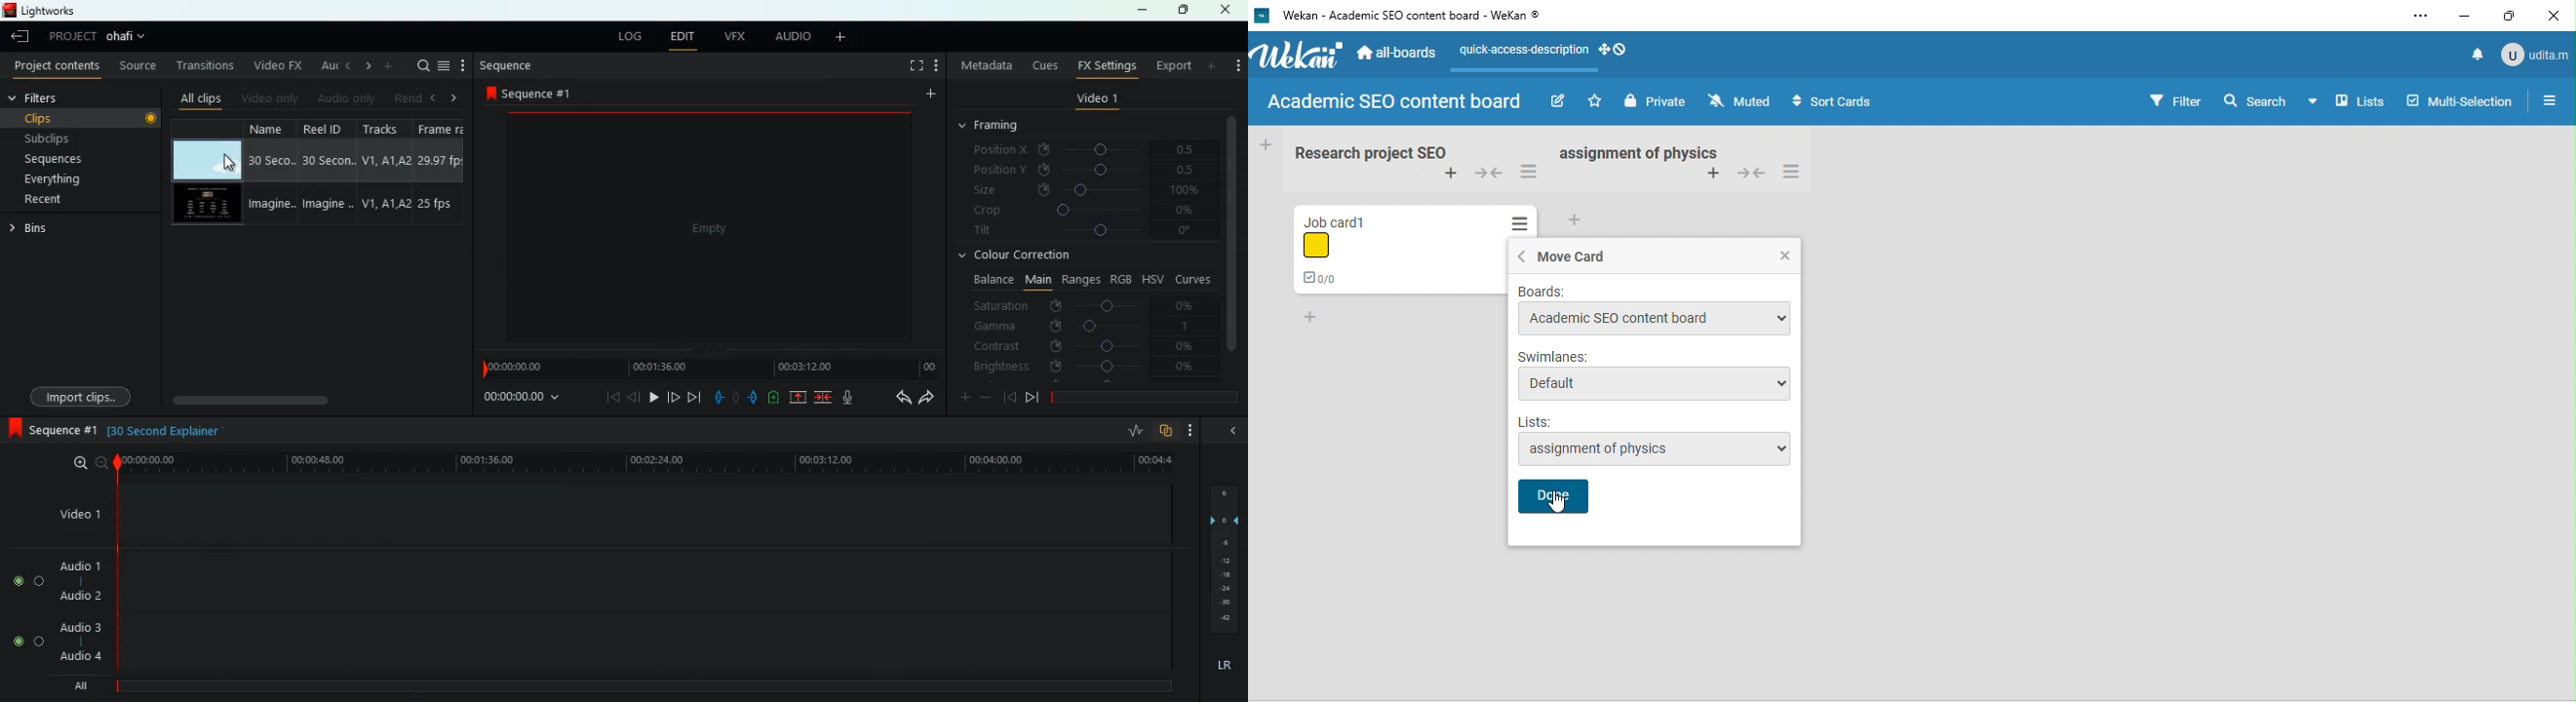  What do you see at coordinates (1151, 278) in the screenshot?
I see `hsv` at bounding box center [1151, 278].